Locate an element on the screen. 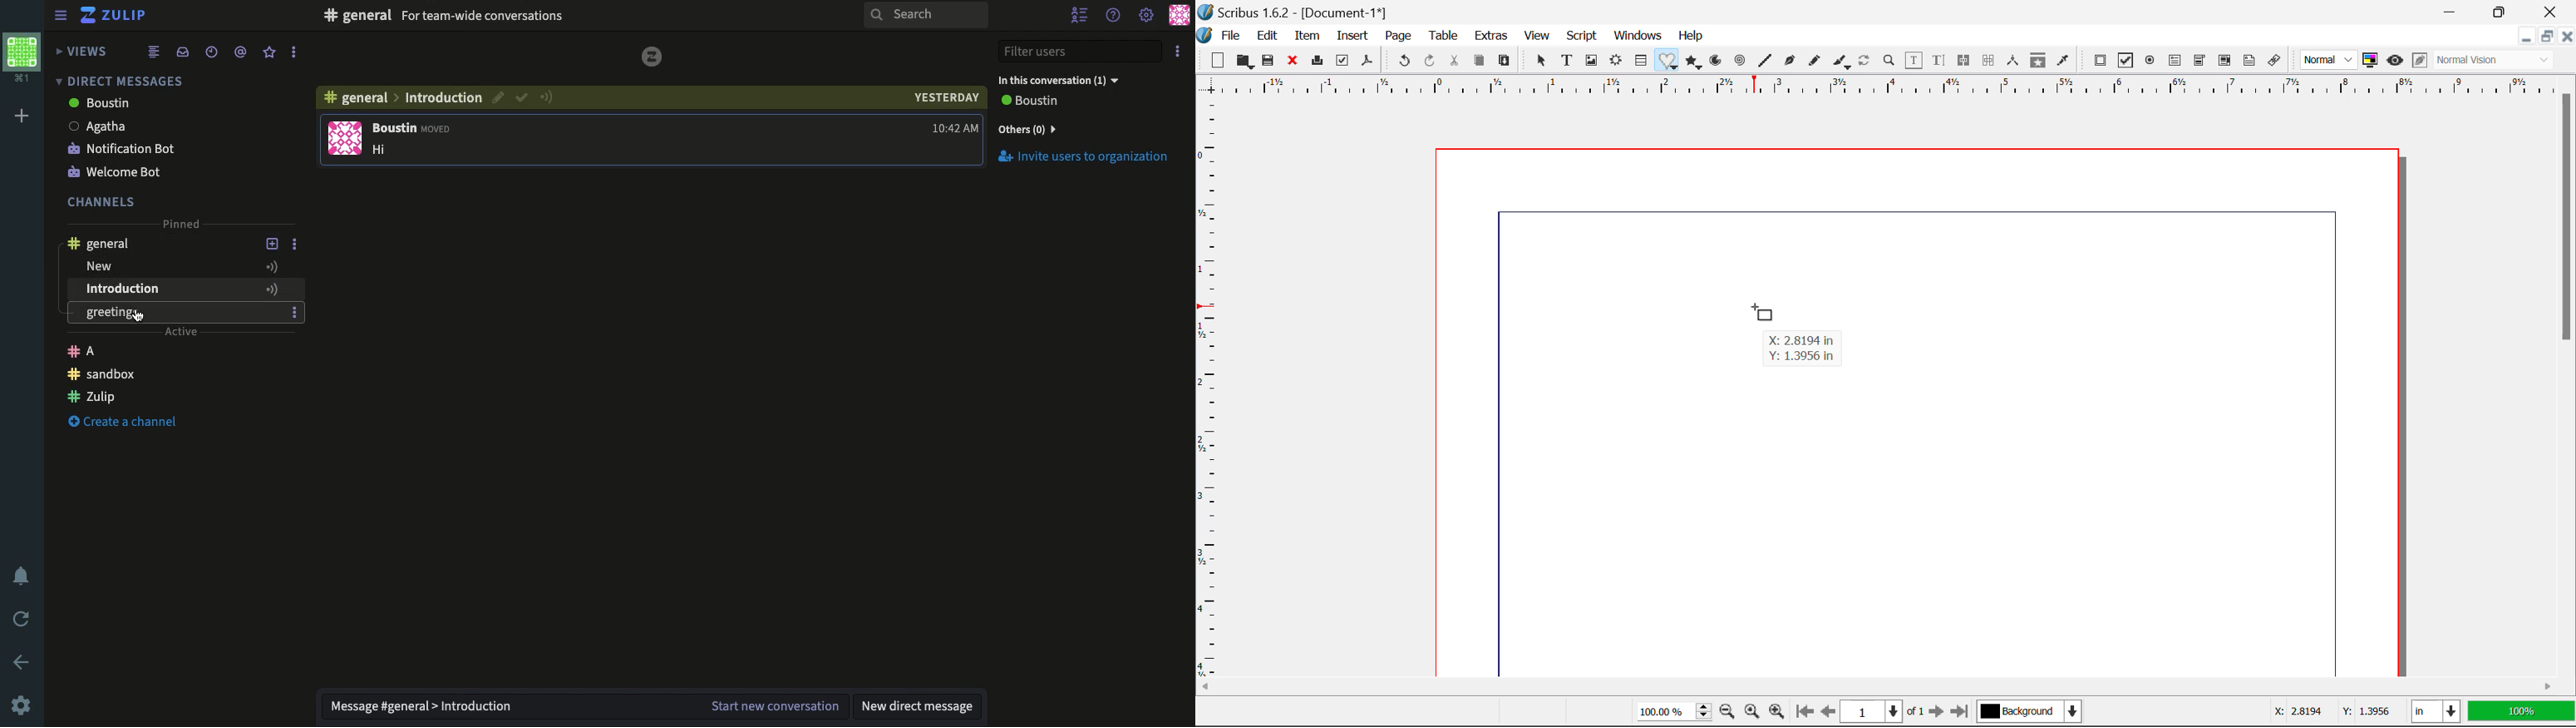  Preflight Verifier is located at coordinates (1343, 64).